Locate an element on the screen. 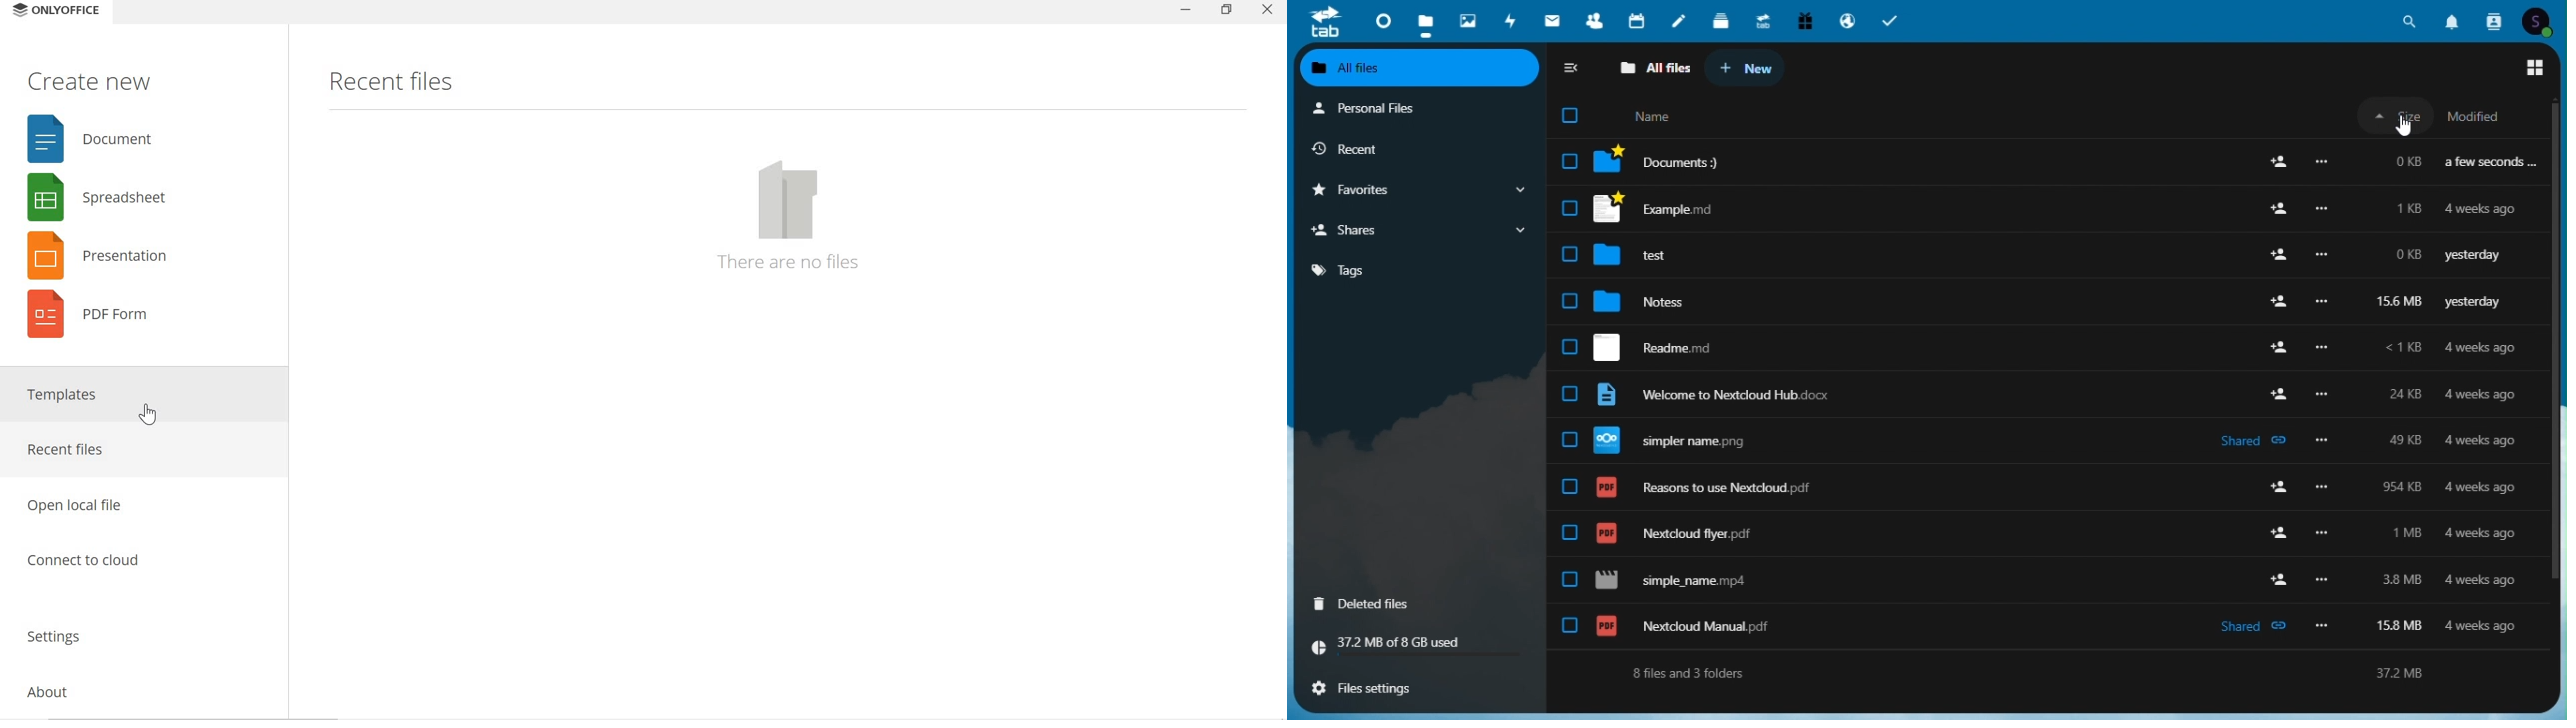 This screenshot has width=2576, height=728. Reasons to use Nextcloud pdf is located at coordinates (2042, 535).